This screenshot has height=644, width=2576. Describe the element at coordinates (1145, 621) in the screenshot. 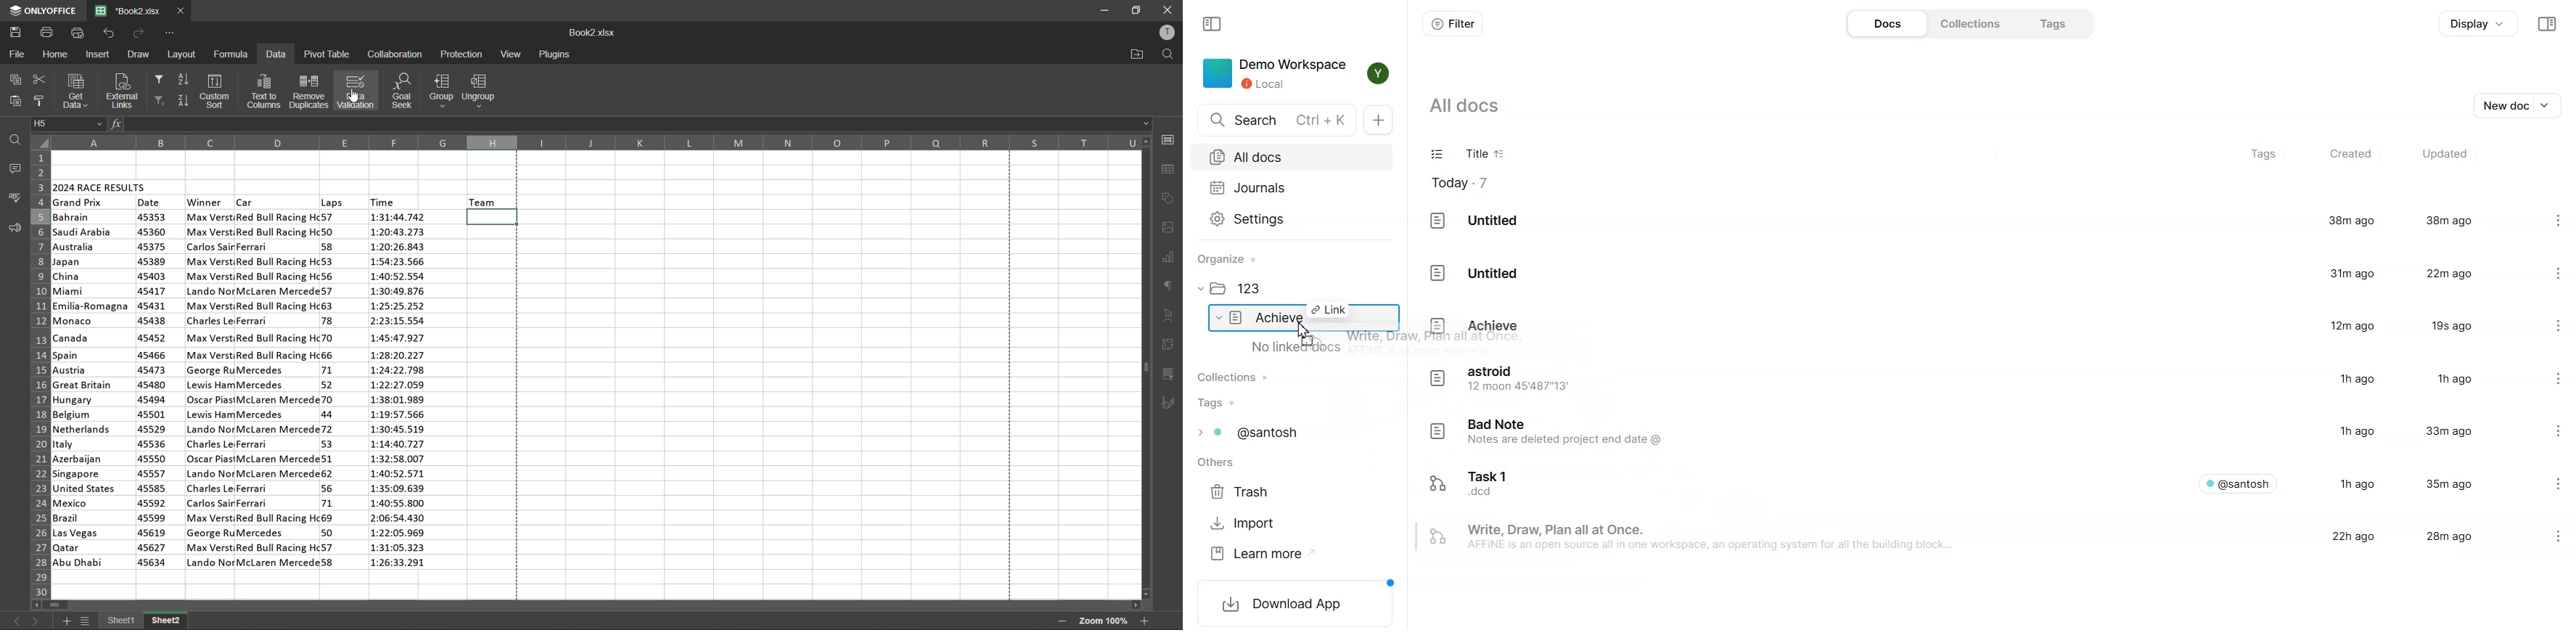

I see `zoom in` at that location.